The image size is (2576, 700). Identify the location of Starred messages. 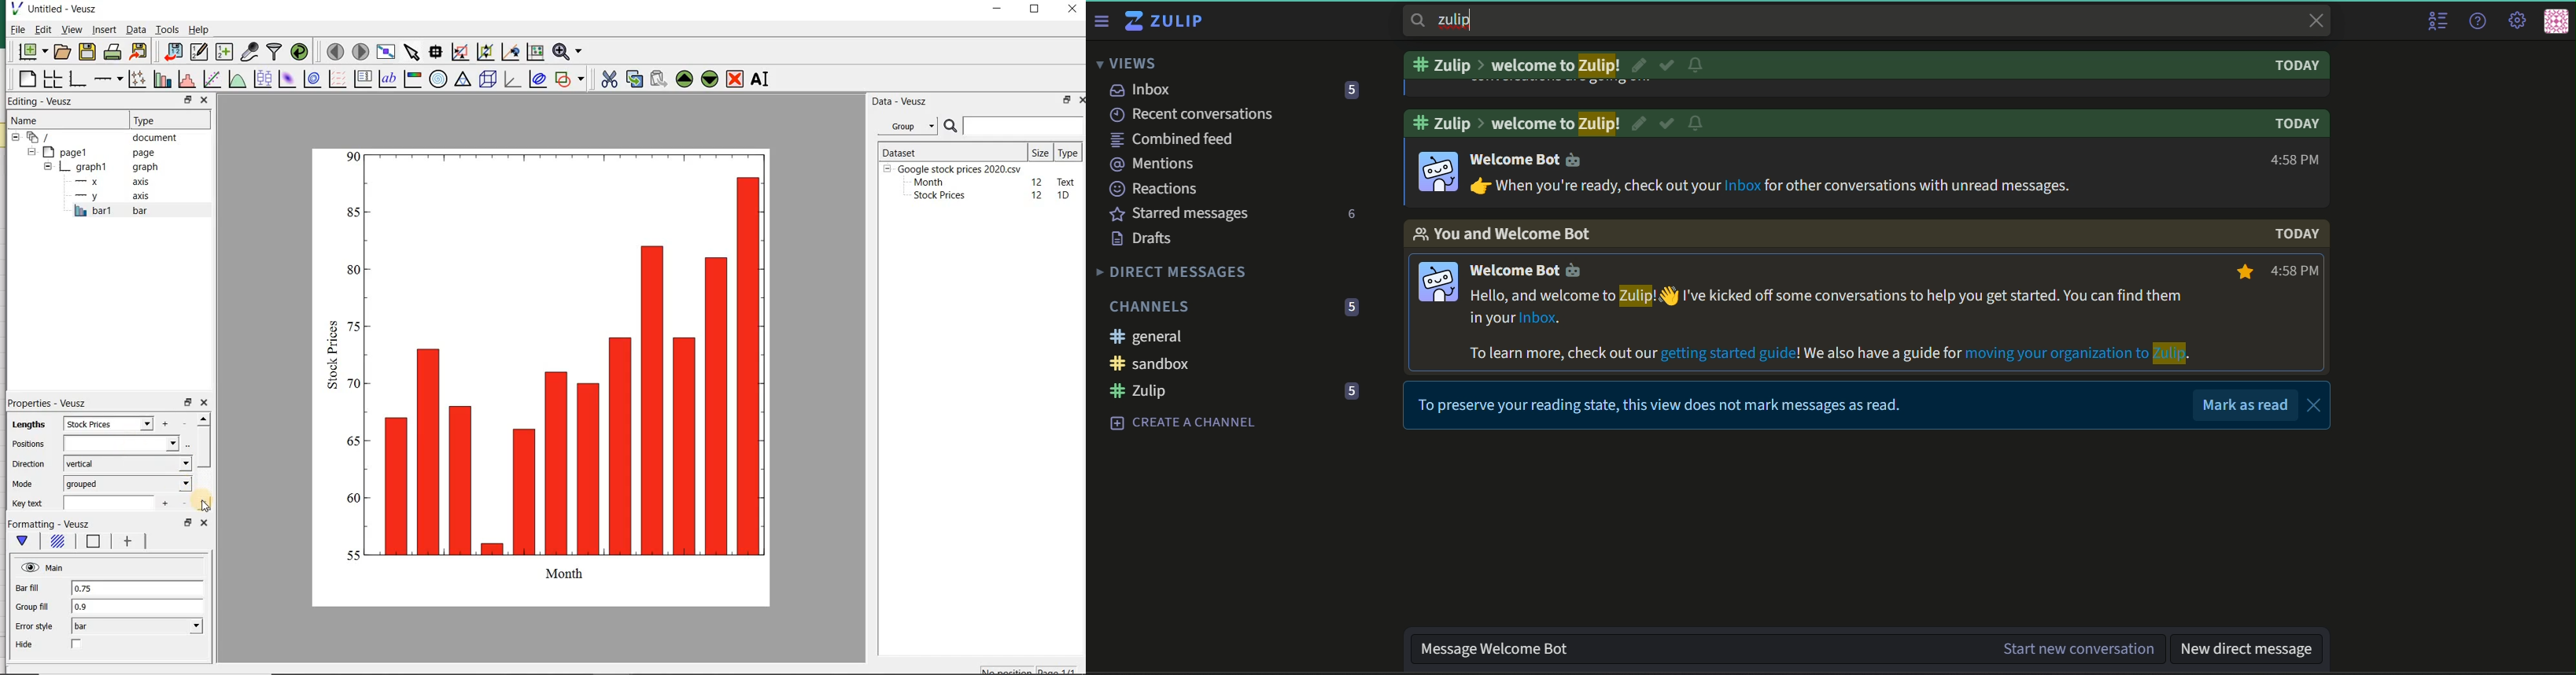
(1183, 212).